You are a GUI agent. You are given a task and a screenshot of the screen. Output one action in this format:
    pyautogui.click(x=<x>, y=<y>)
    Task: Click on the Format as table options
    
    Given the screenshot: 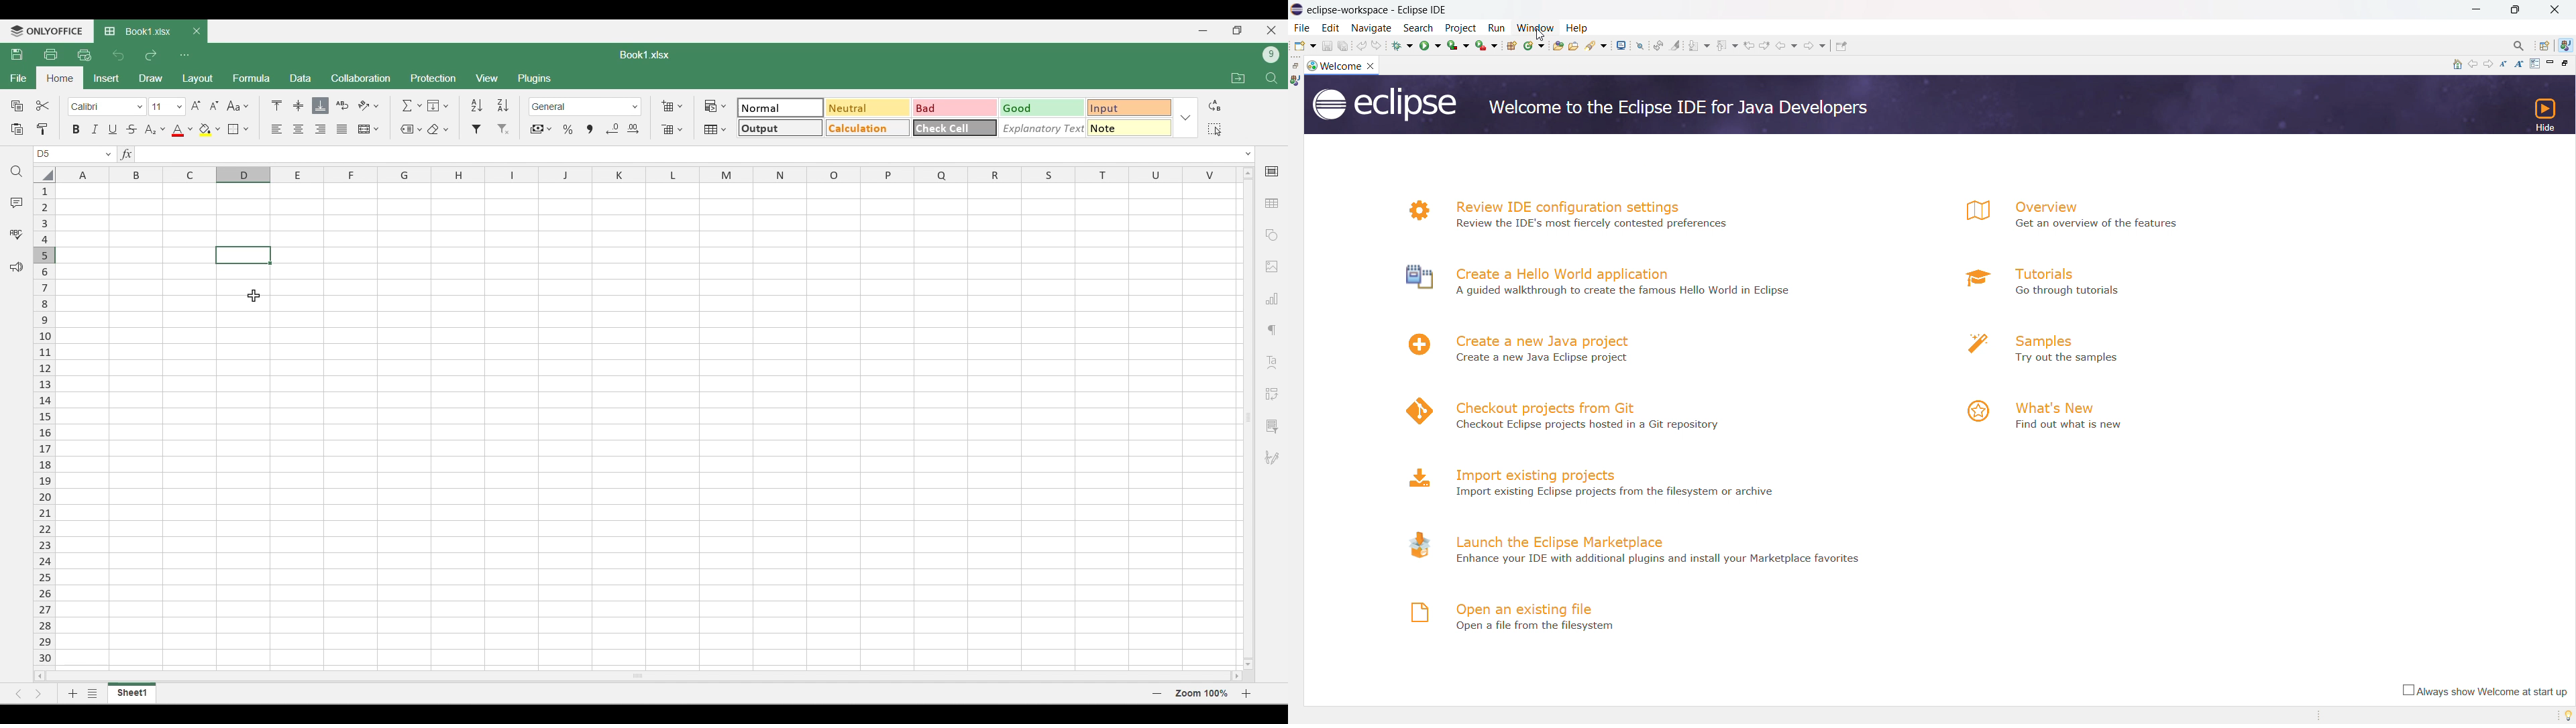 What is the action you would take?
    pyautogui.click(x=715, y=129)
    